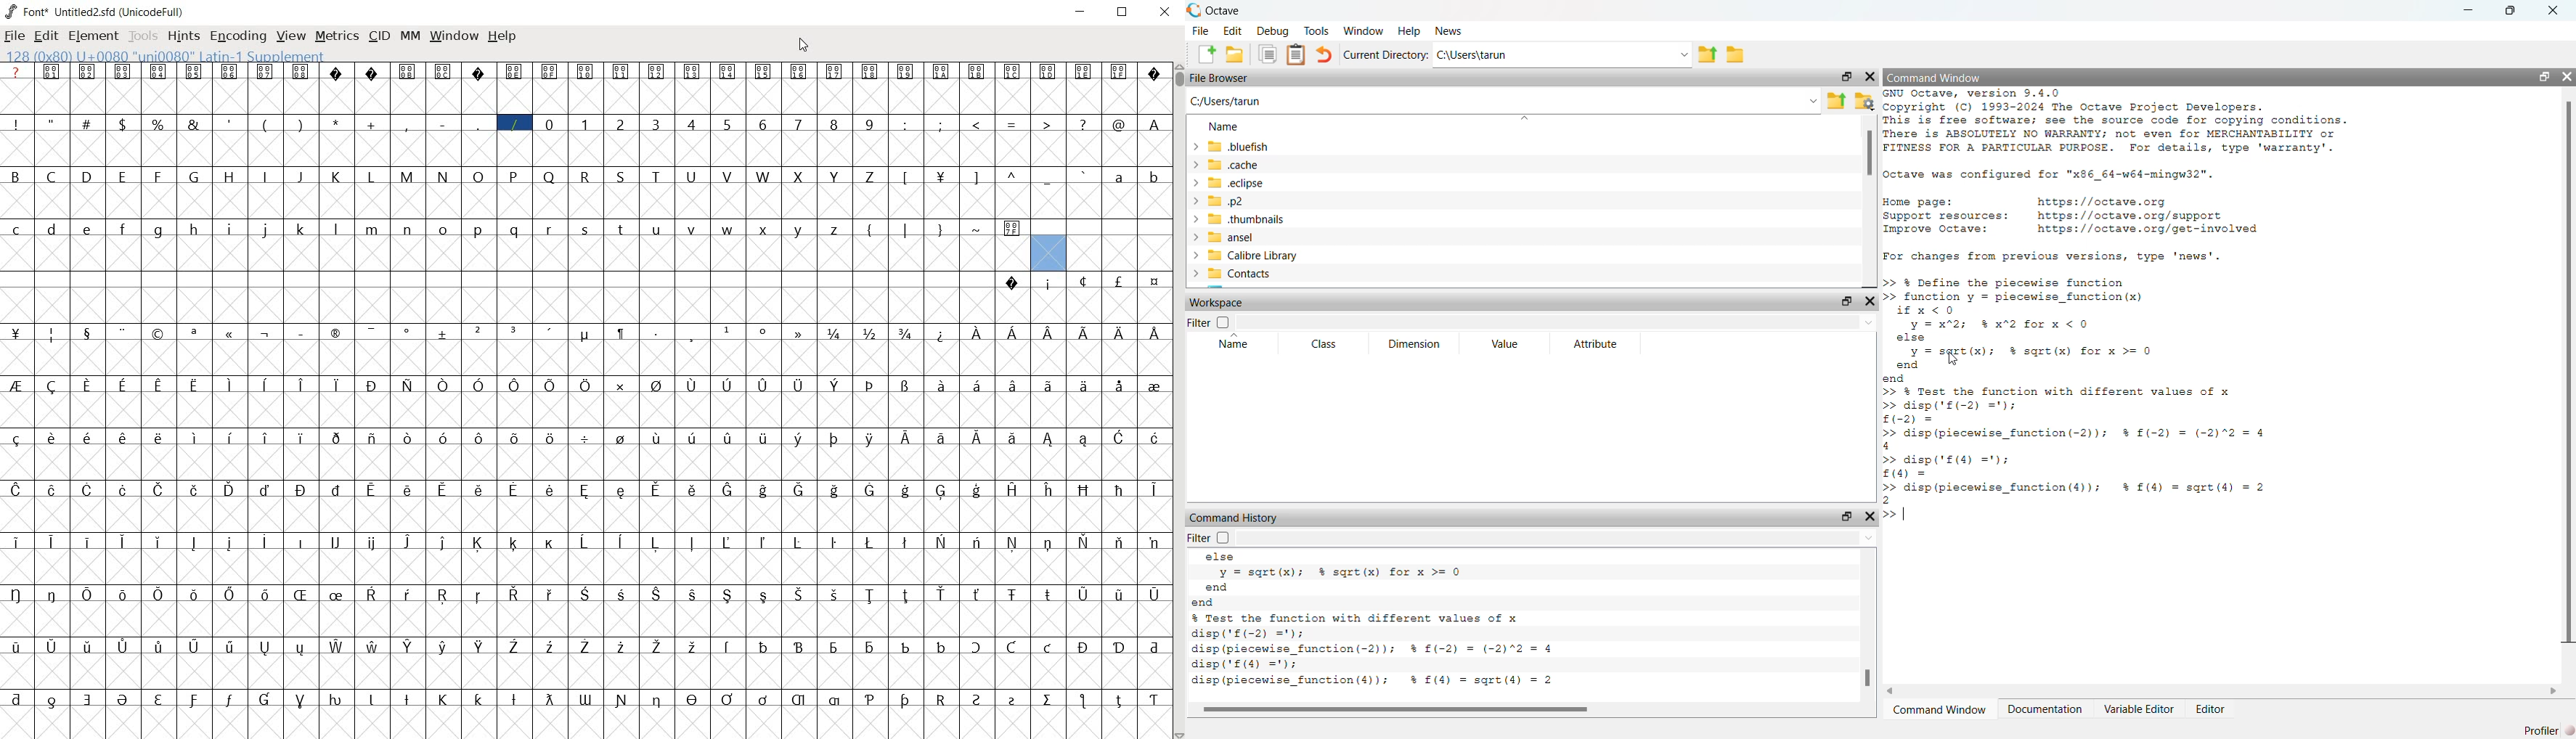 Image resolution: width=2576 pixels, height=756 pixels. Describe the element at coordinates (52, 646) in the screenshot. I see `glyph` at that location.